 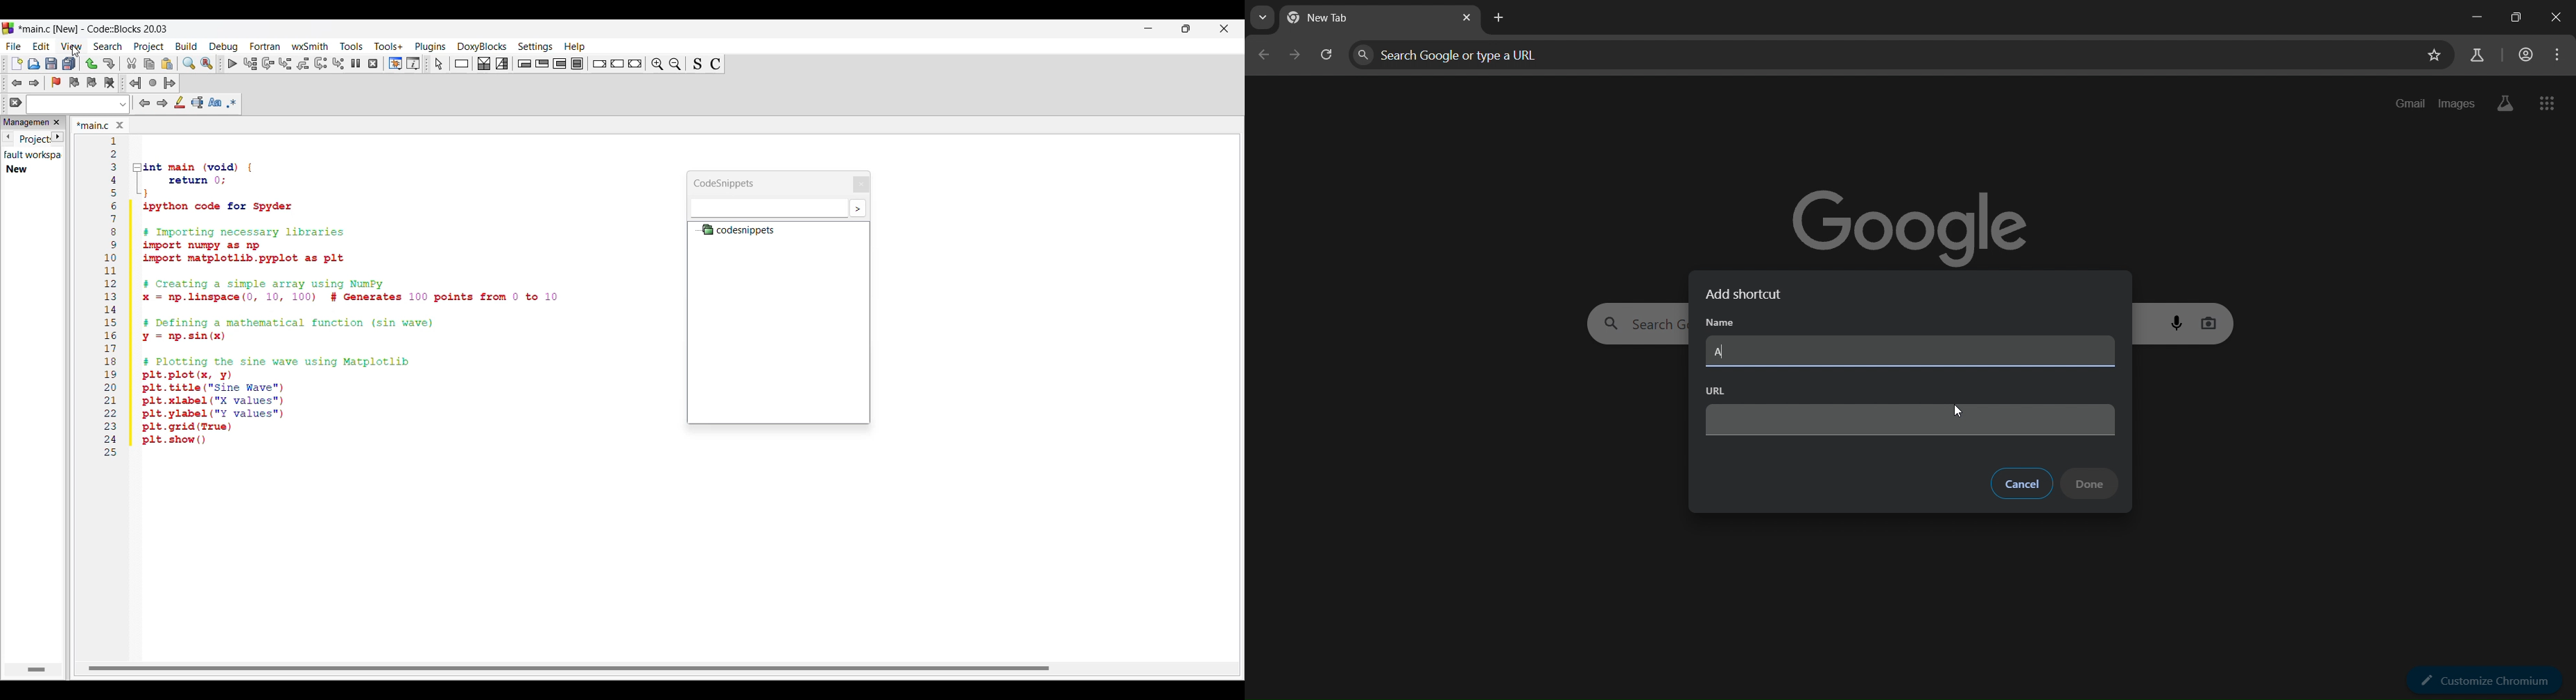 What do you see at coordinates (78, 104) in the screenshot?
I see `Text box and text options` at bounding box center [78, 104].